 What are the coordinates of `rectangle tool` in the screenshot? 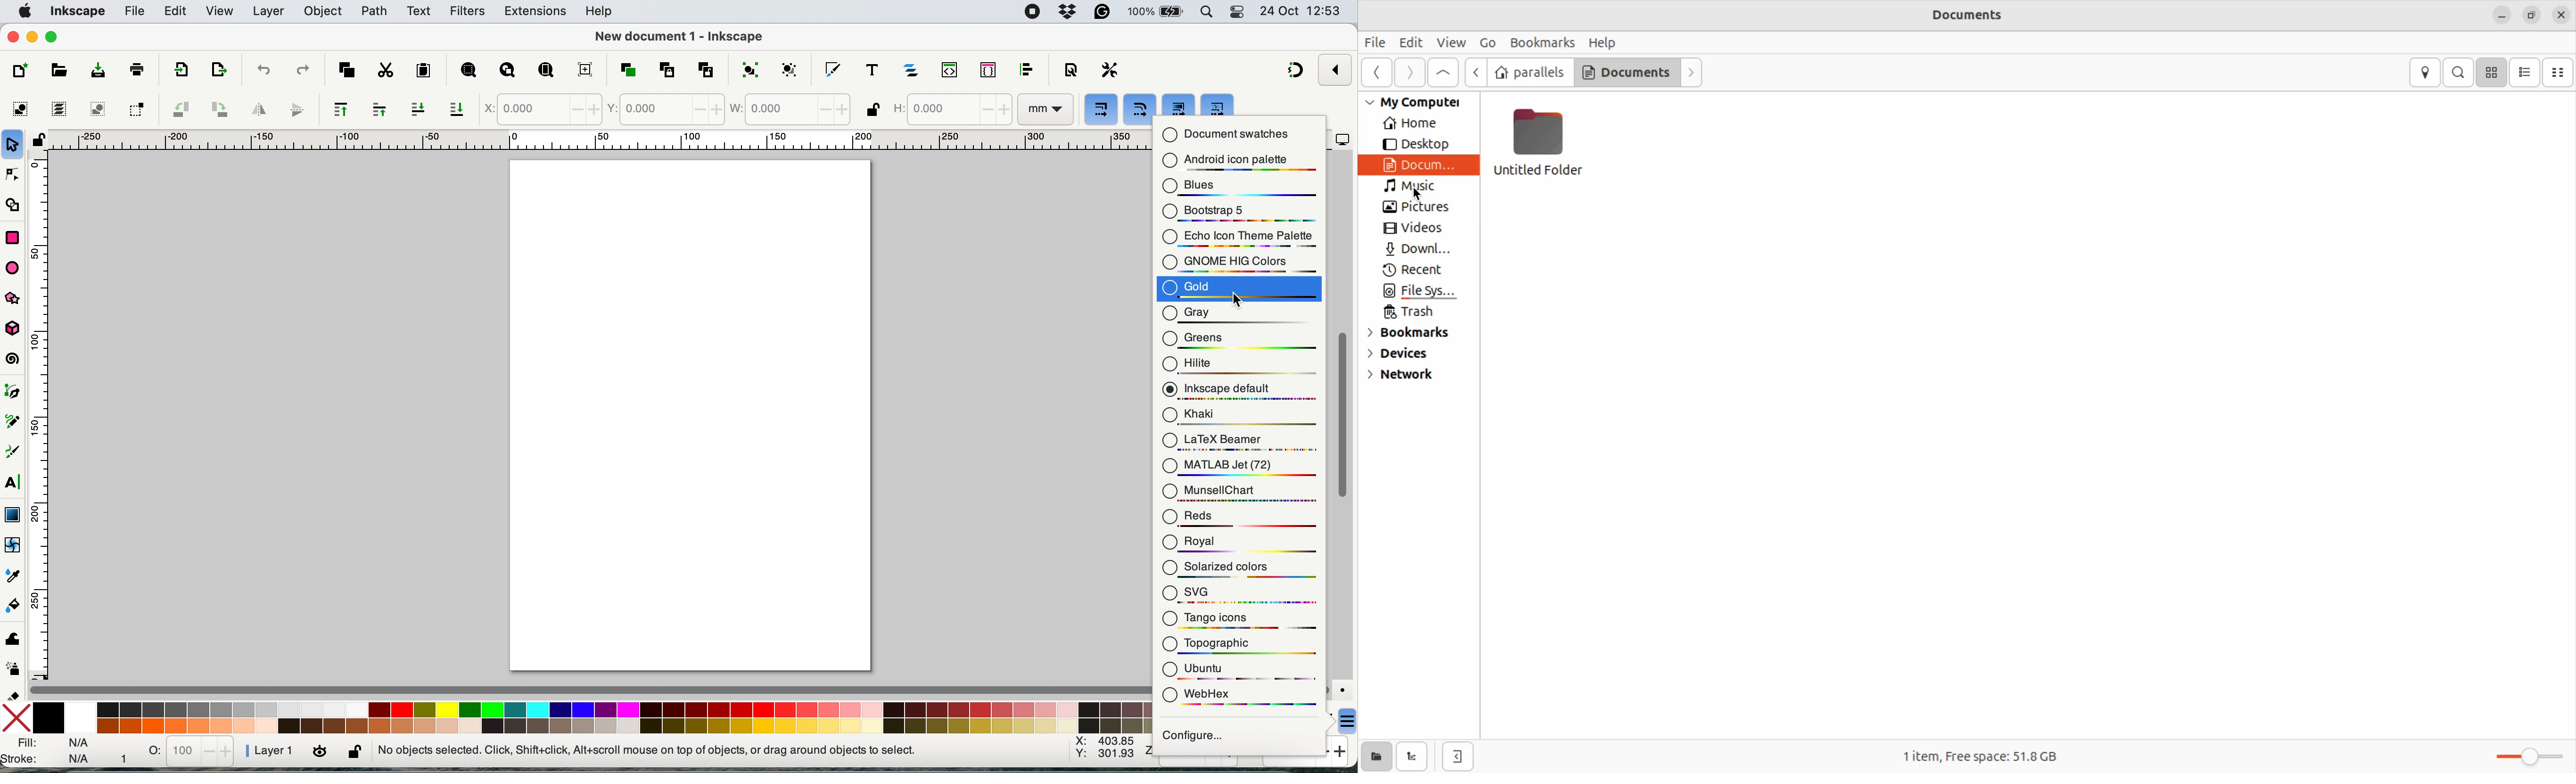 It's located at (13, 238).